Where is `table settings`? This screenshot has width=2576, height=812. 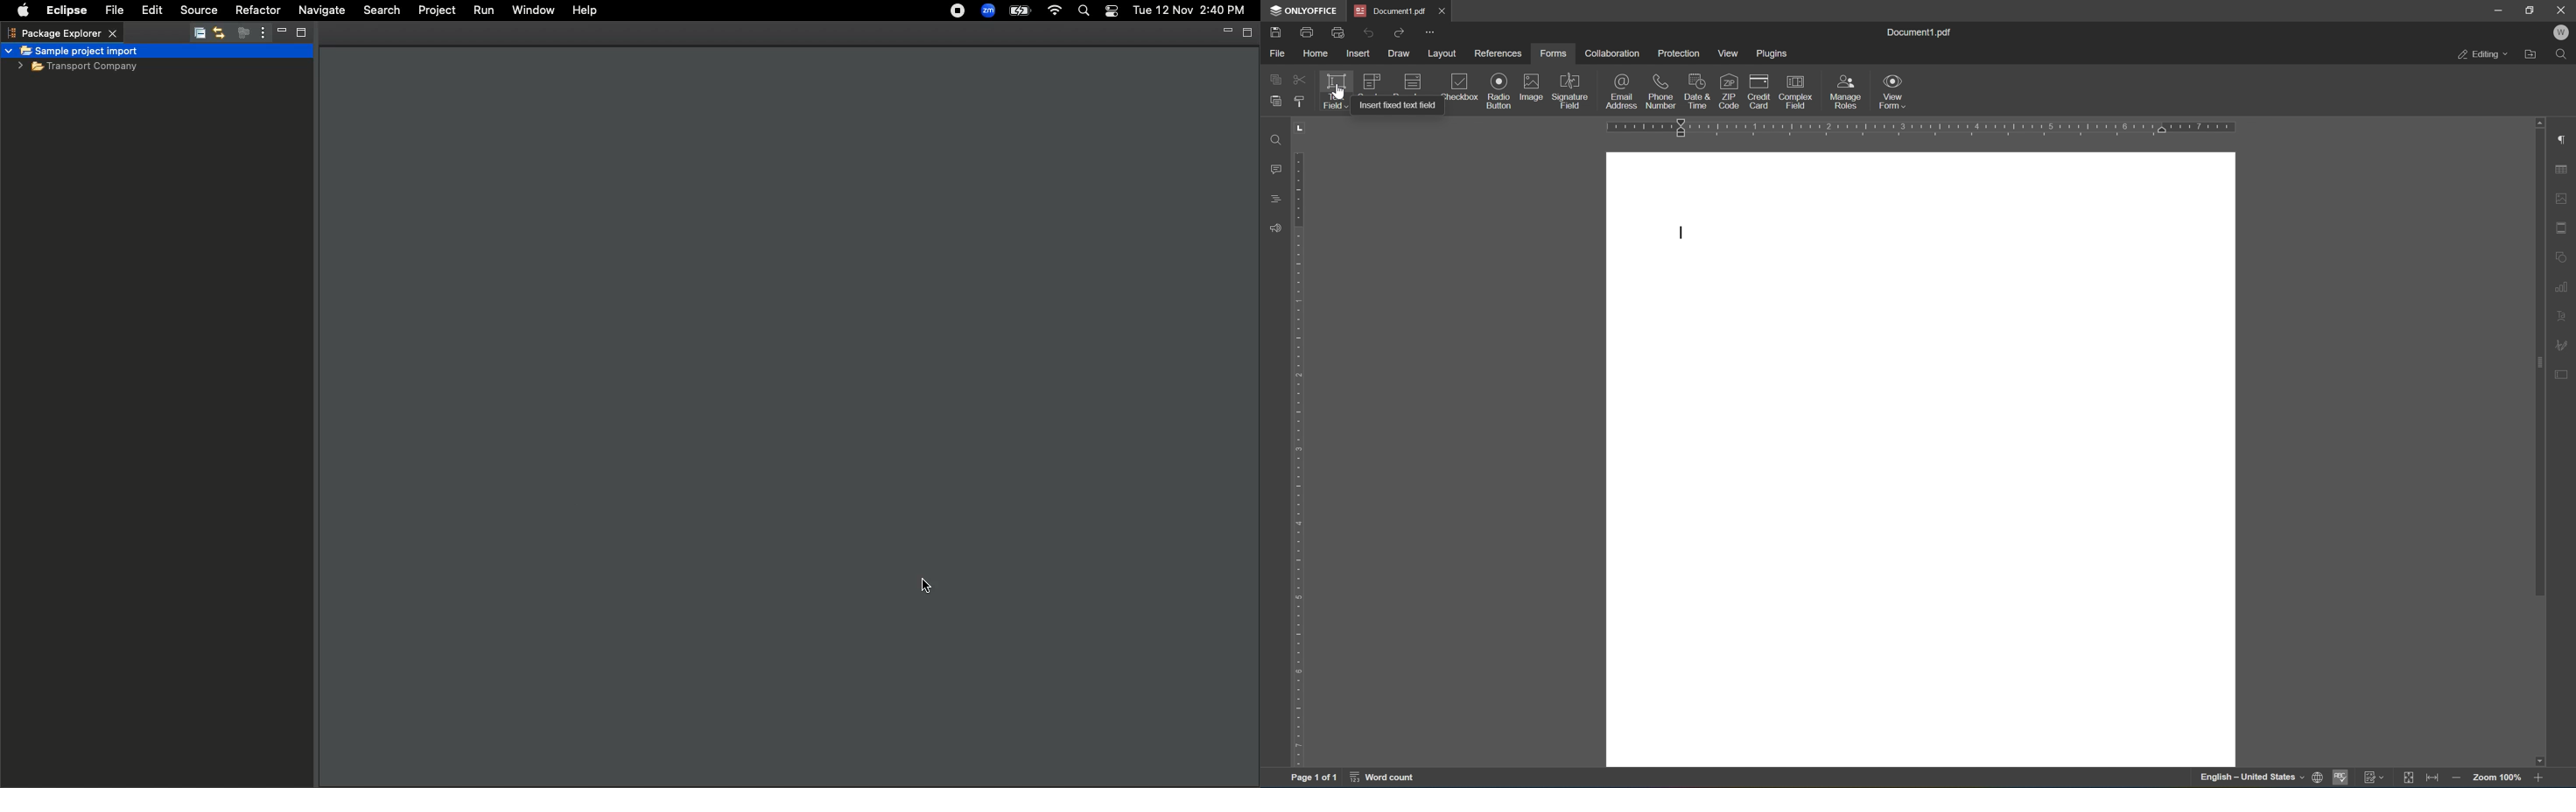
table settings is located at coordinates (2563, 170).